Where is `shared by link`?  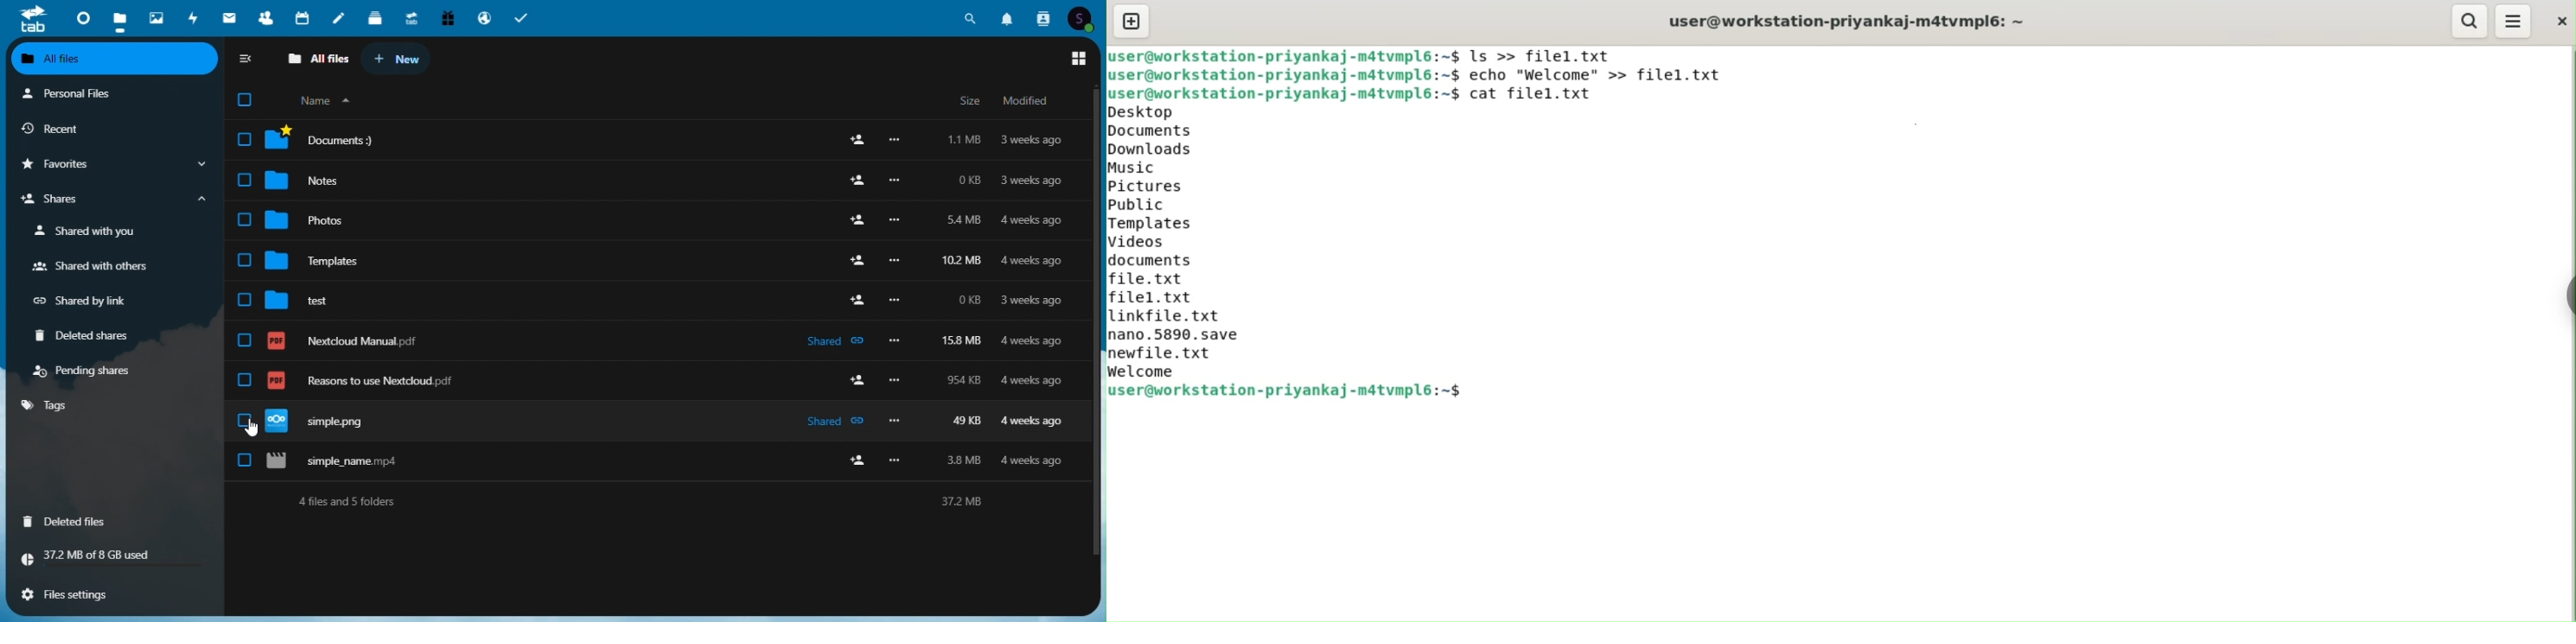 shared by link is located at coordinates (88, 301).